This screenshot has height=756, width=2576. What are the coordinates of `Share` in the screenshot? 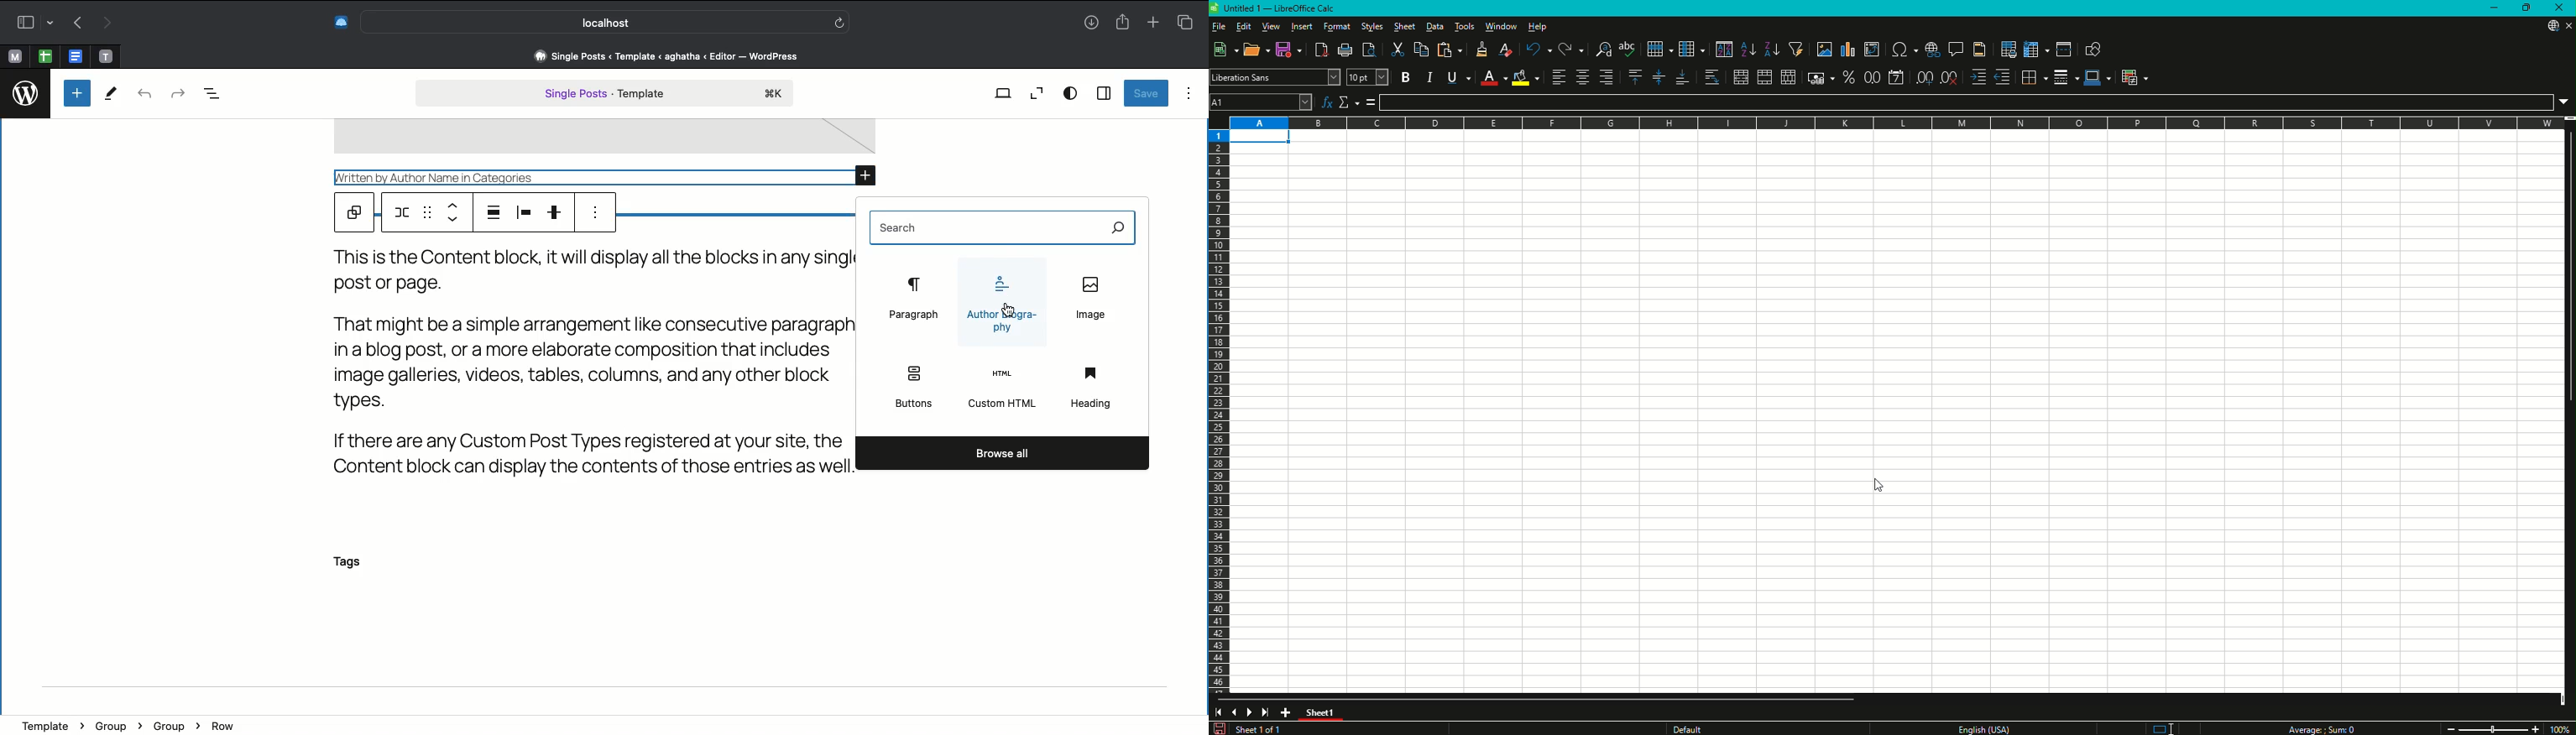 It's located at (1122, 23).